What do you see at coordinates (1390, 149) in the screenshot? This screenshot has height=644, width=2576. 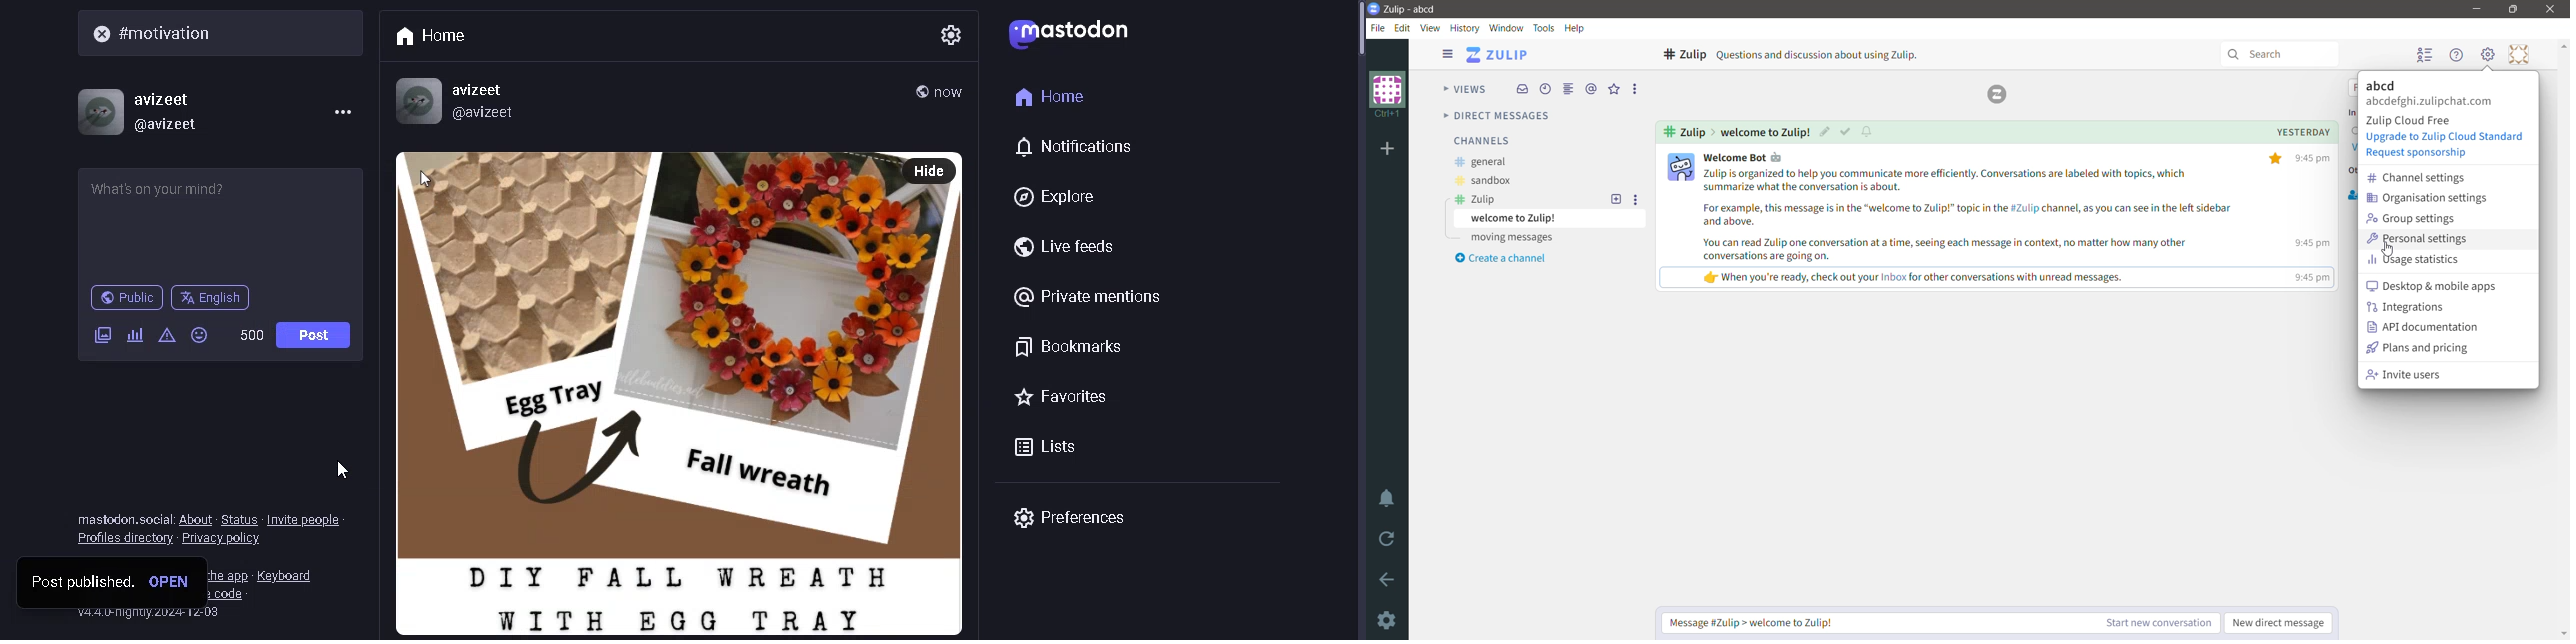 I see `Add organization` at bounding box center [1390, 149].